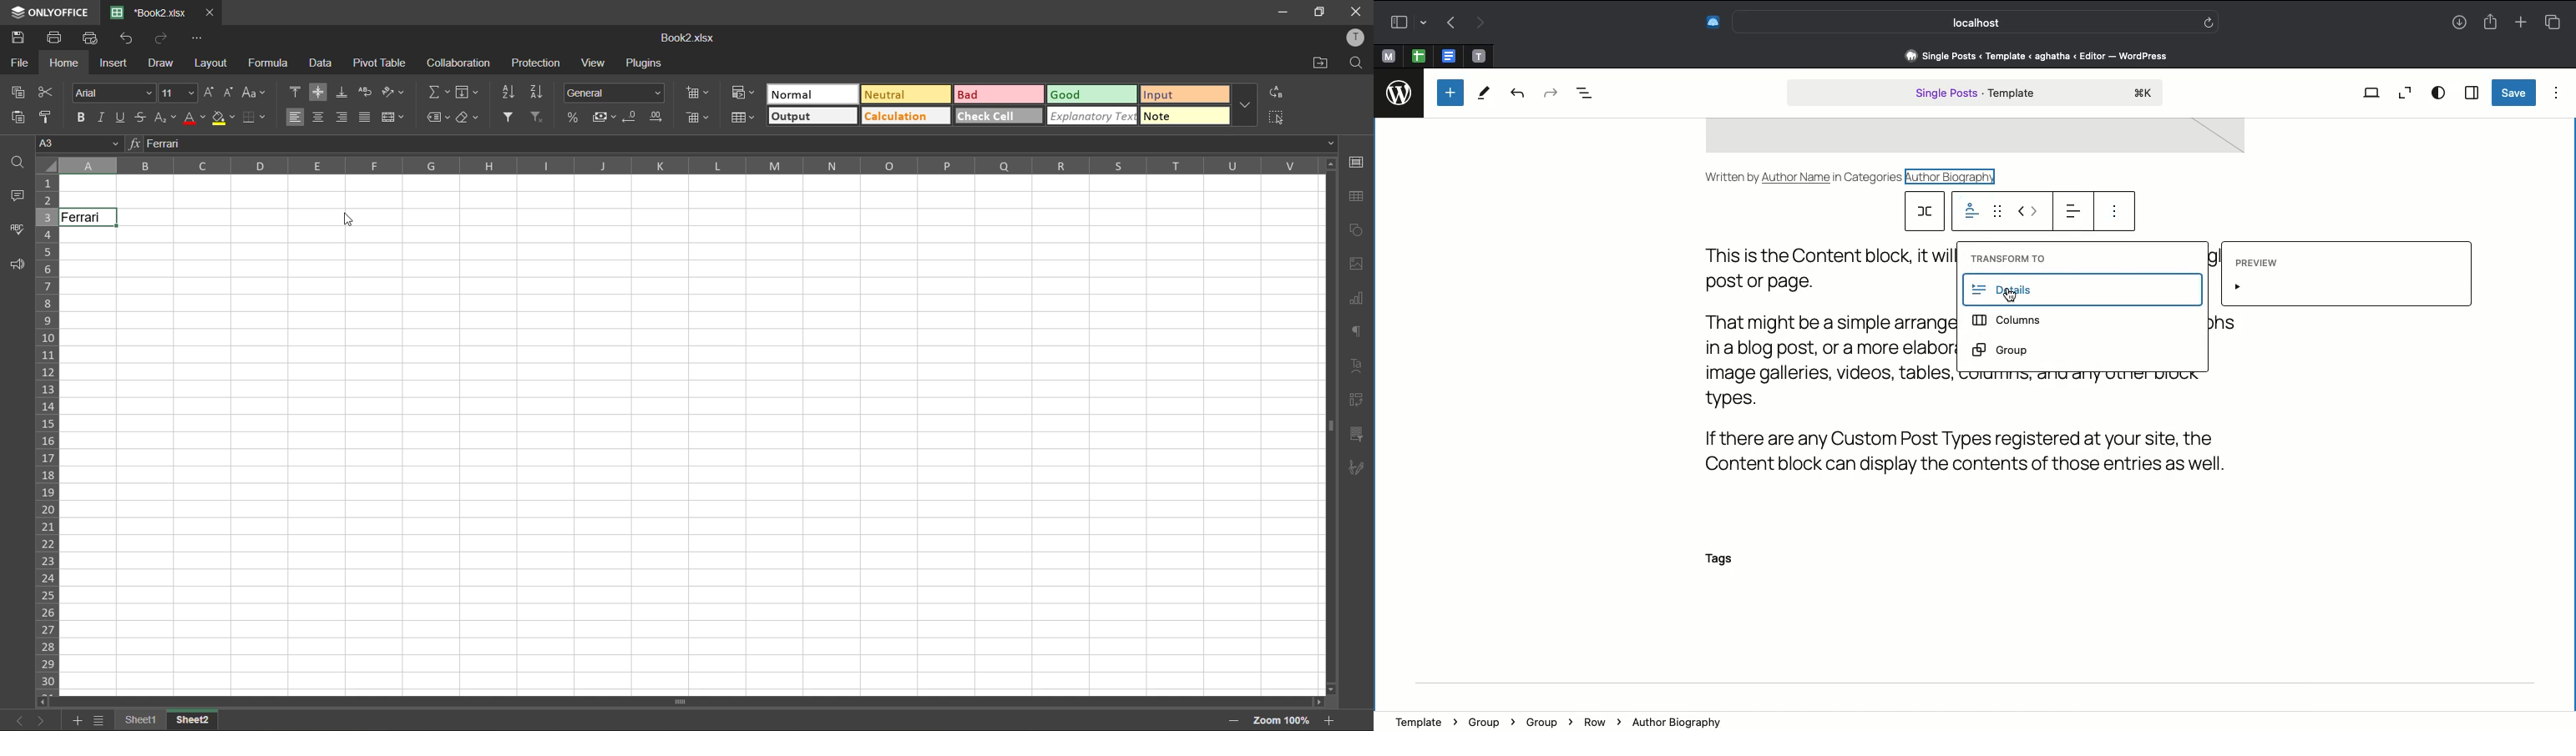  Describe the element at coordinates (346, 222) in the screenshot. I see `cursor` at that location.